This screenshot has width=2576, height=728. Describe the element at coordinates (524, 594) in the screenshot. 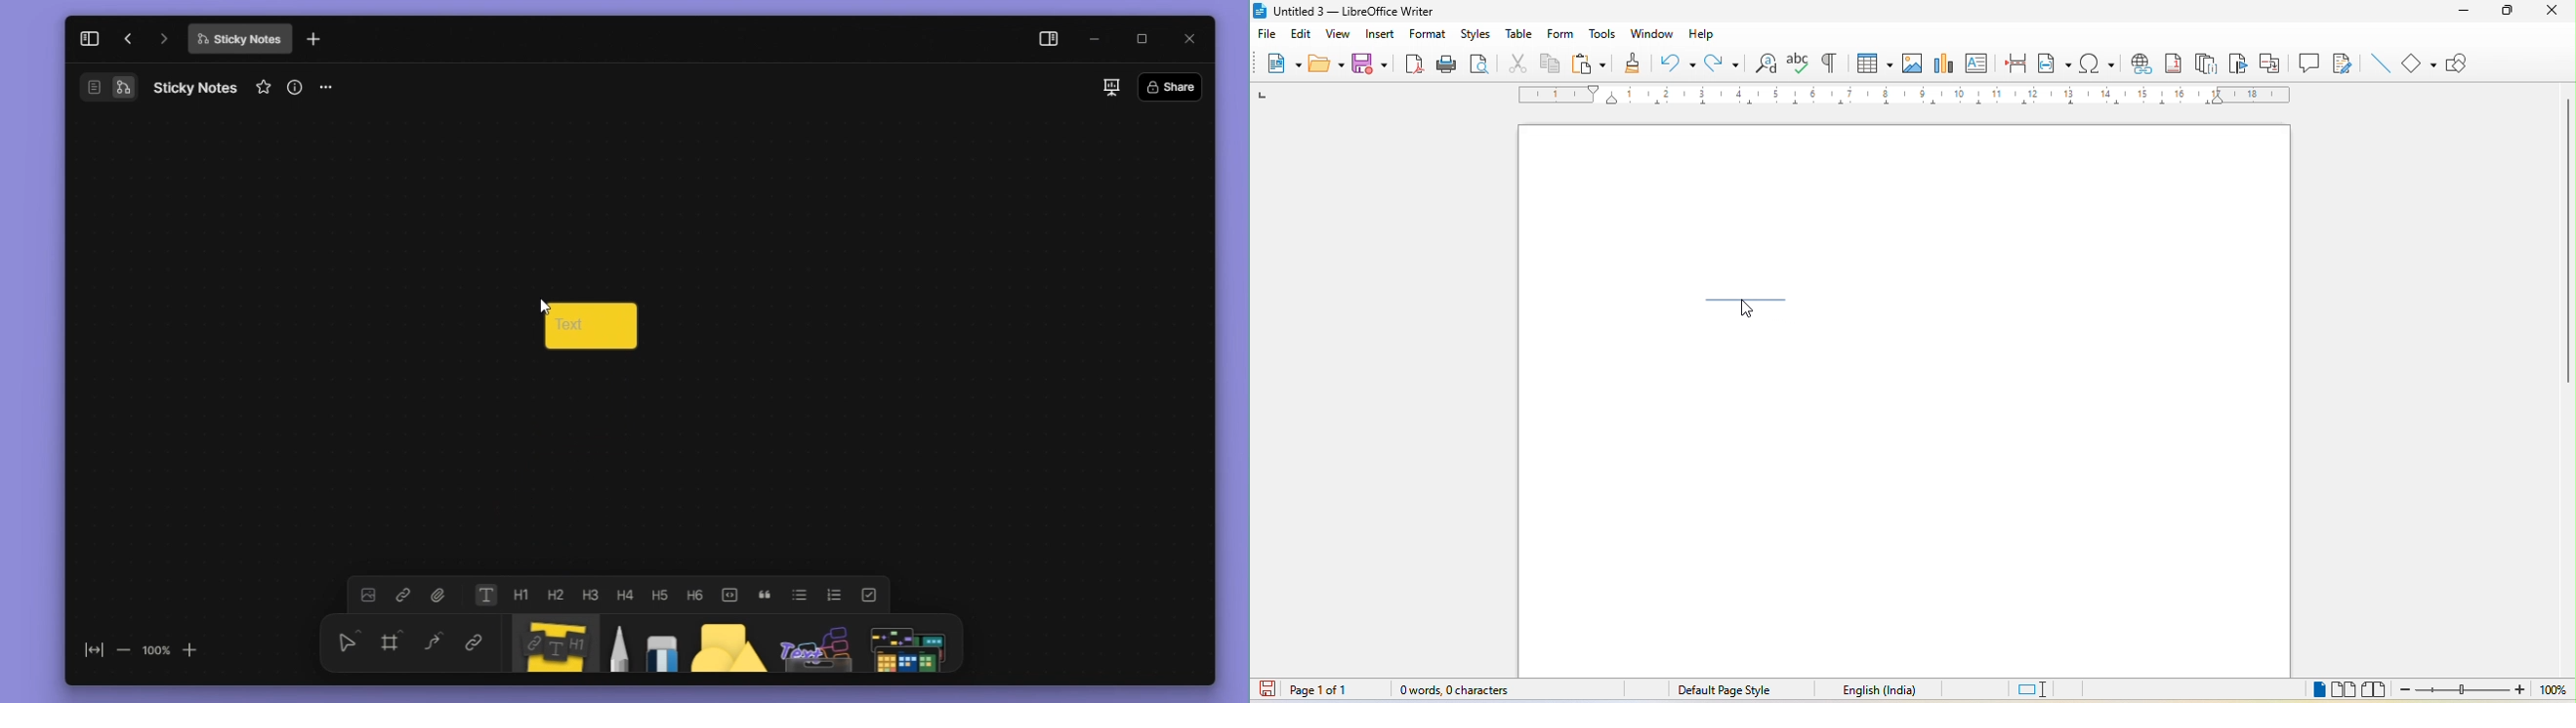

I see `heading` at that location.